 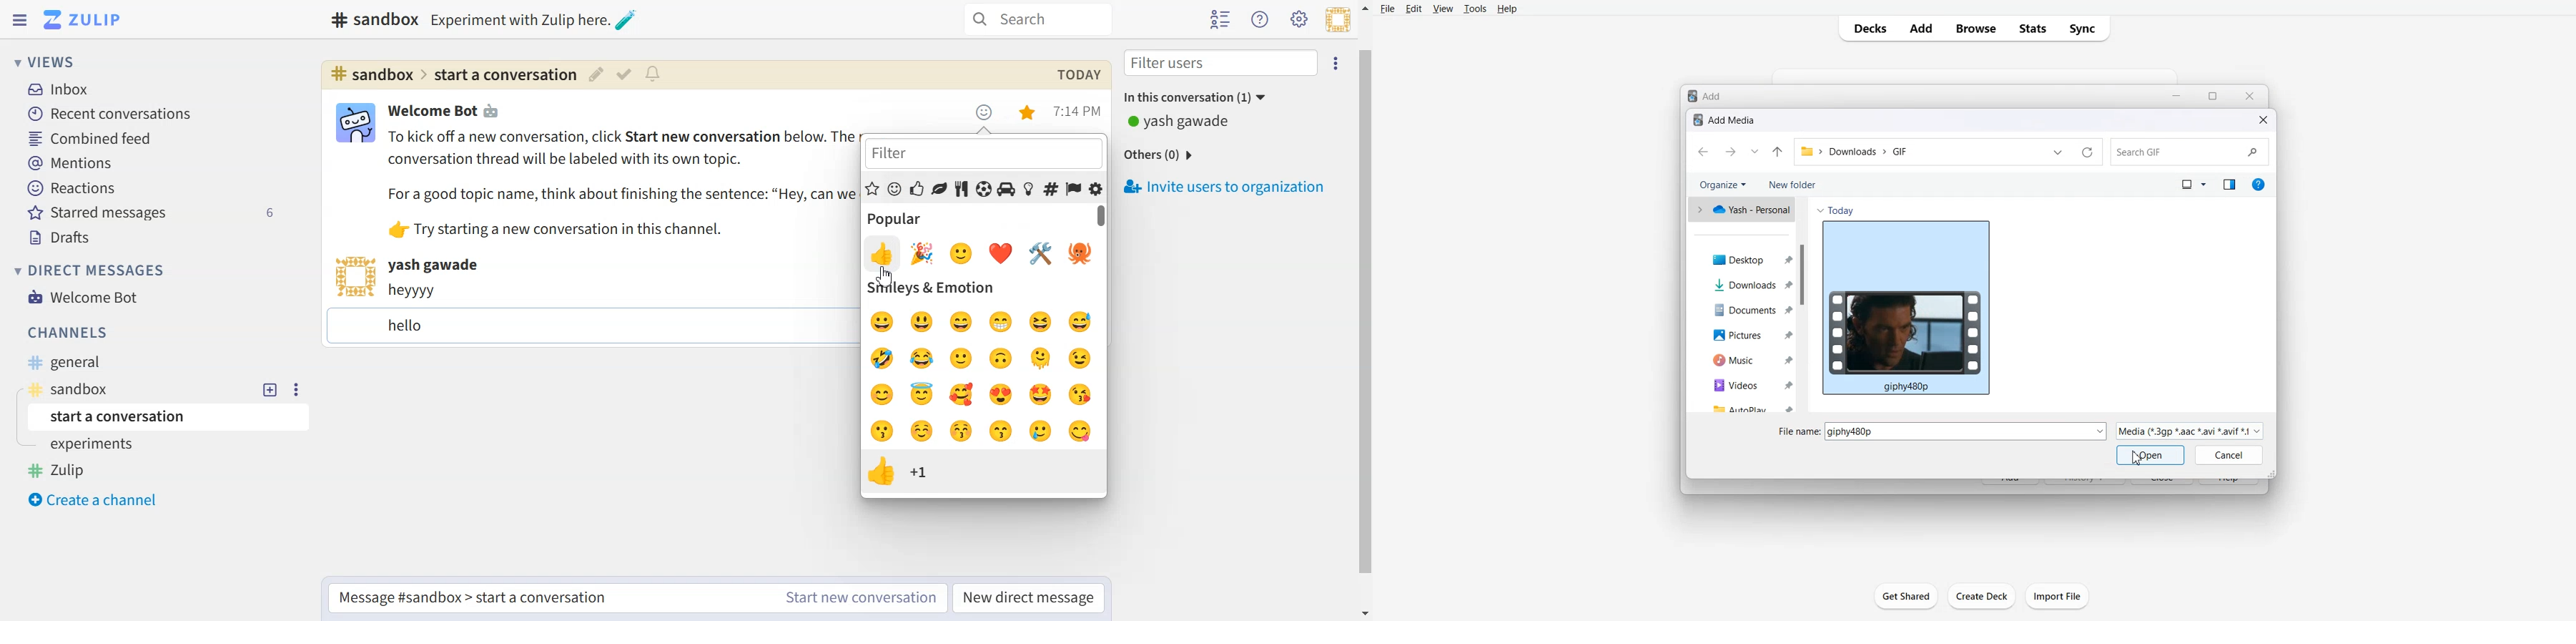 I want to click on Unstar this message, so click(x=1029, y=113).